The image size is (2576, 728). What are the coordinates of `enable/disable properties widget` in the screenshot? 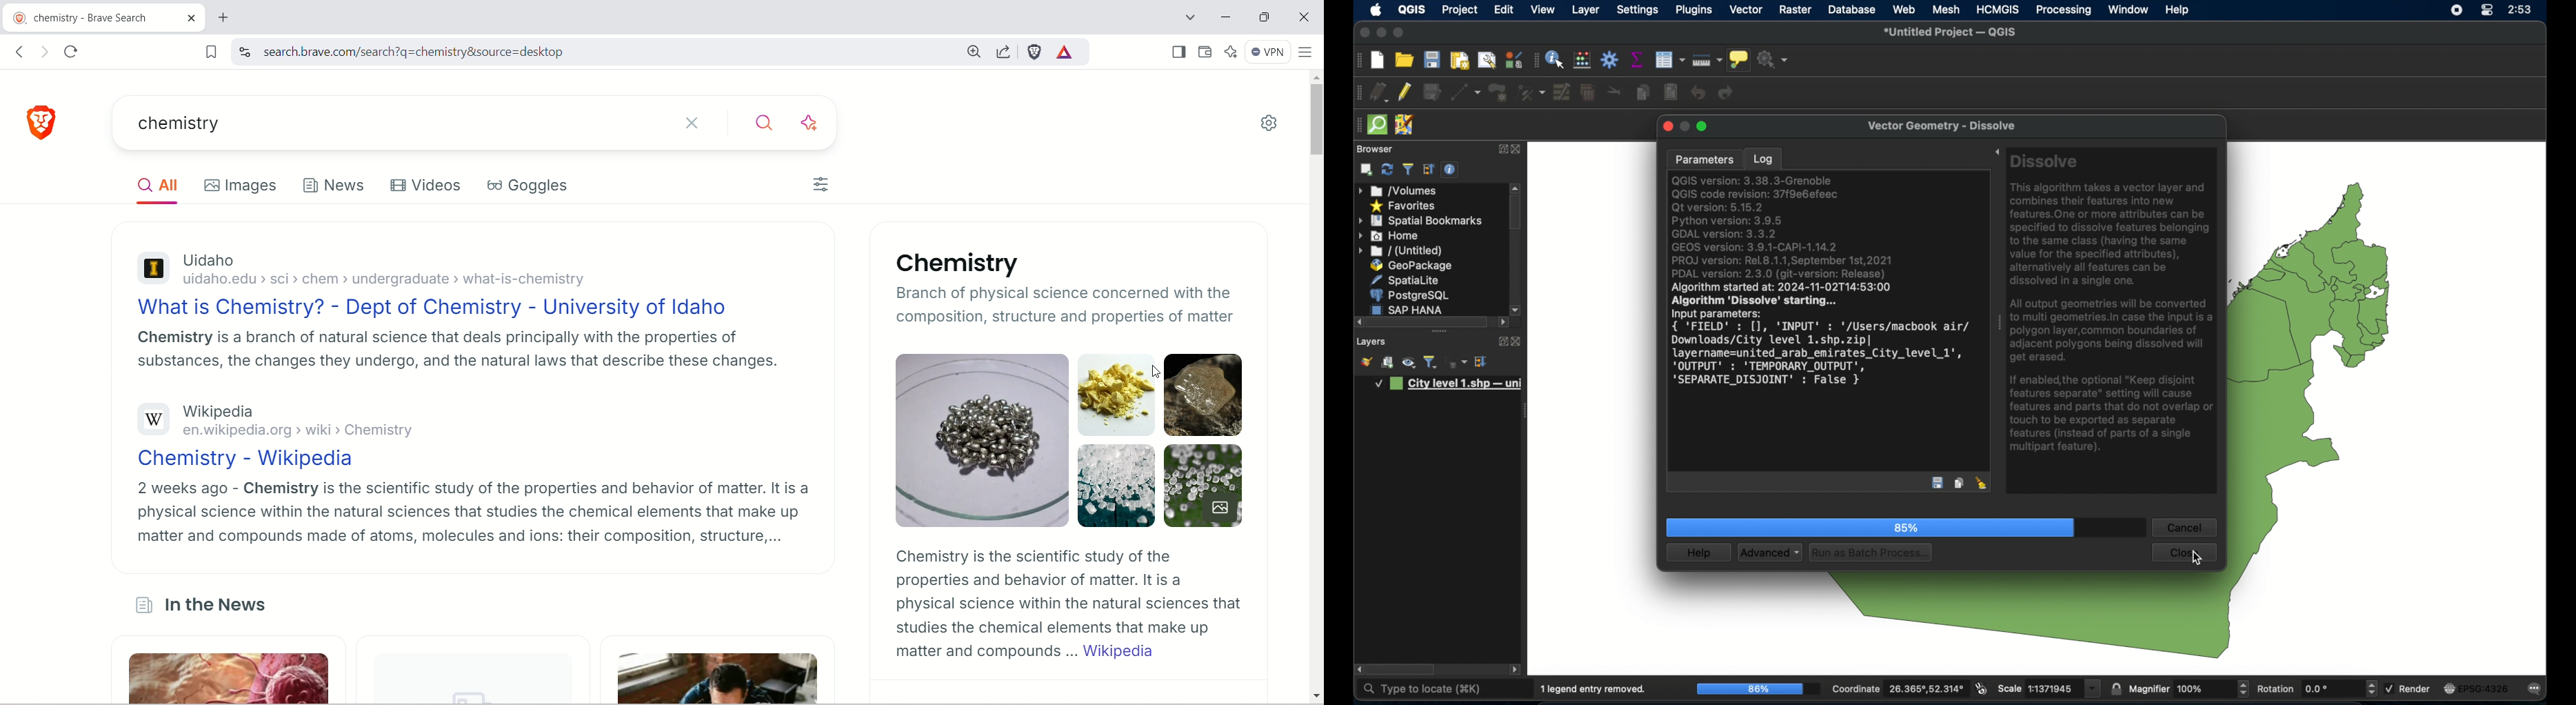 It's located at (1450, 170).